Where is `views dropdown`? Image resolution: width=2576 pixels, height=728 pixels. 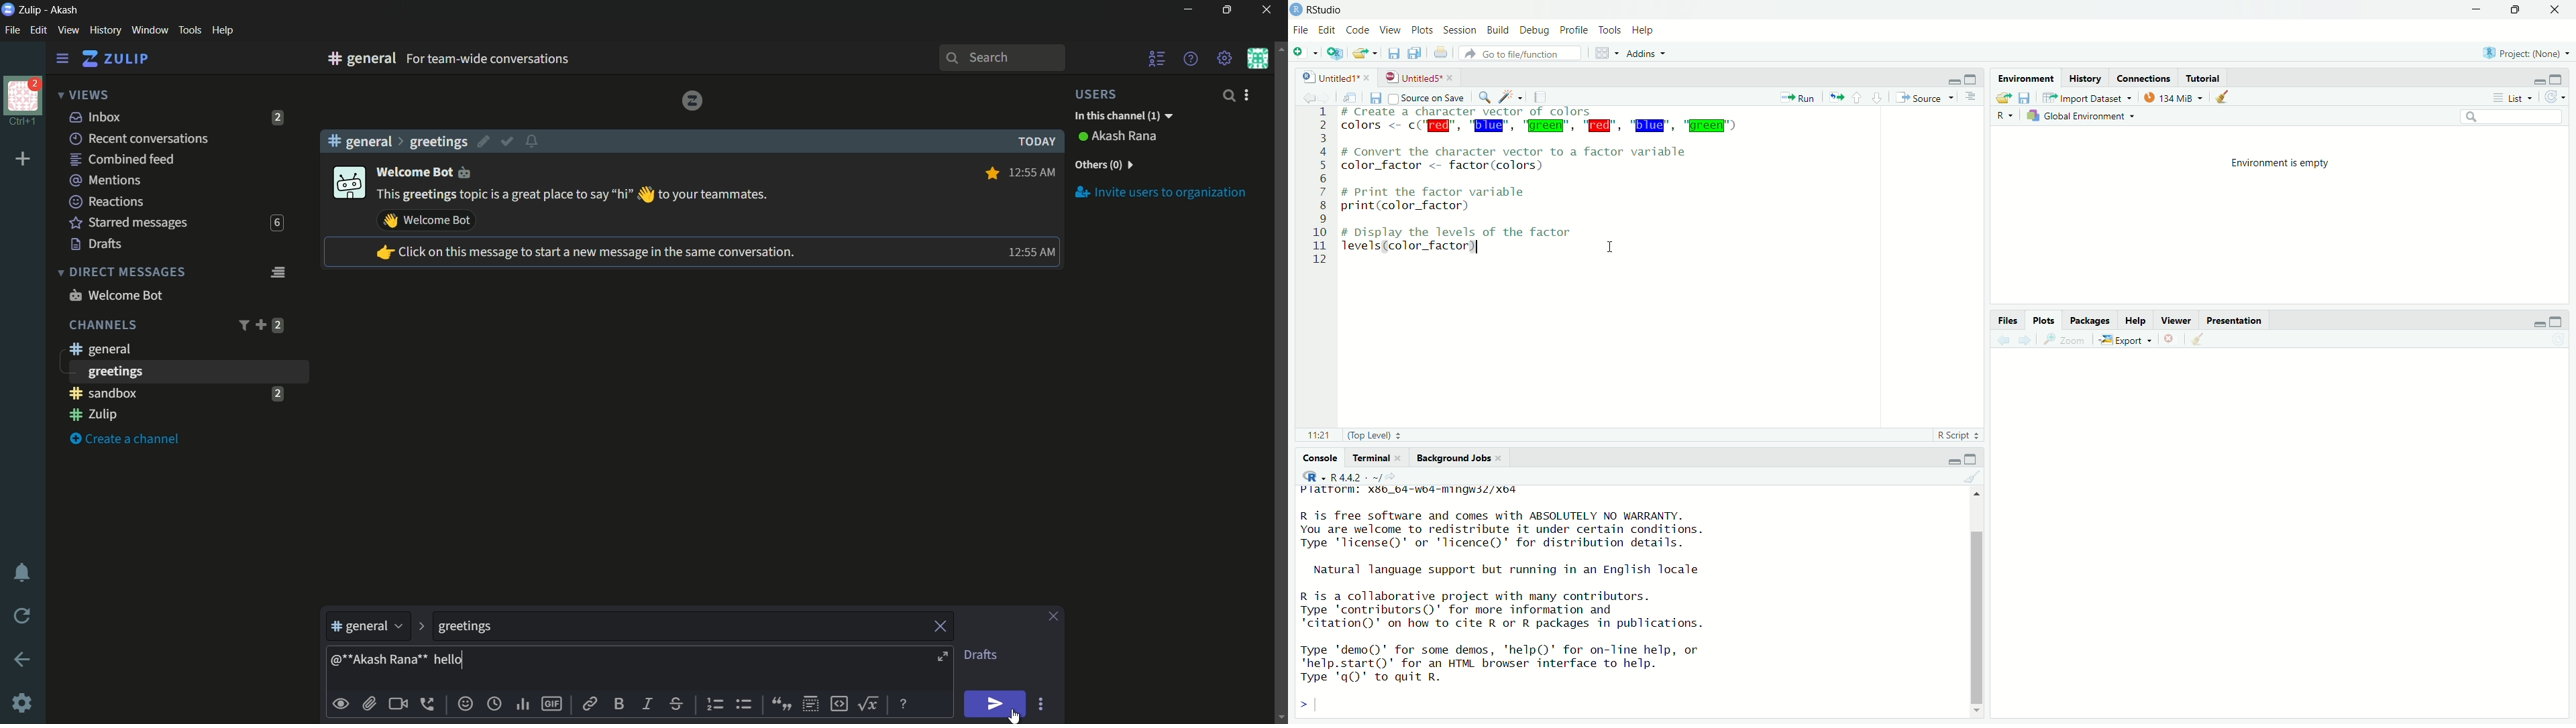
views dropdown is located at coordinates (83, 96).